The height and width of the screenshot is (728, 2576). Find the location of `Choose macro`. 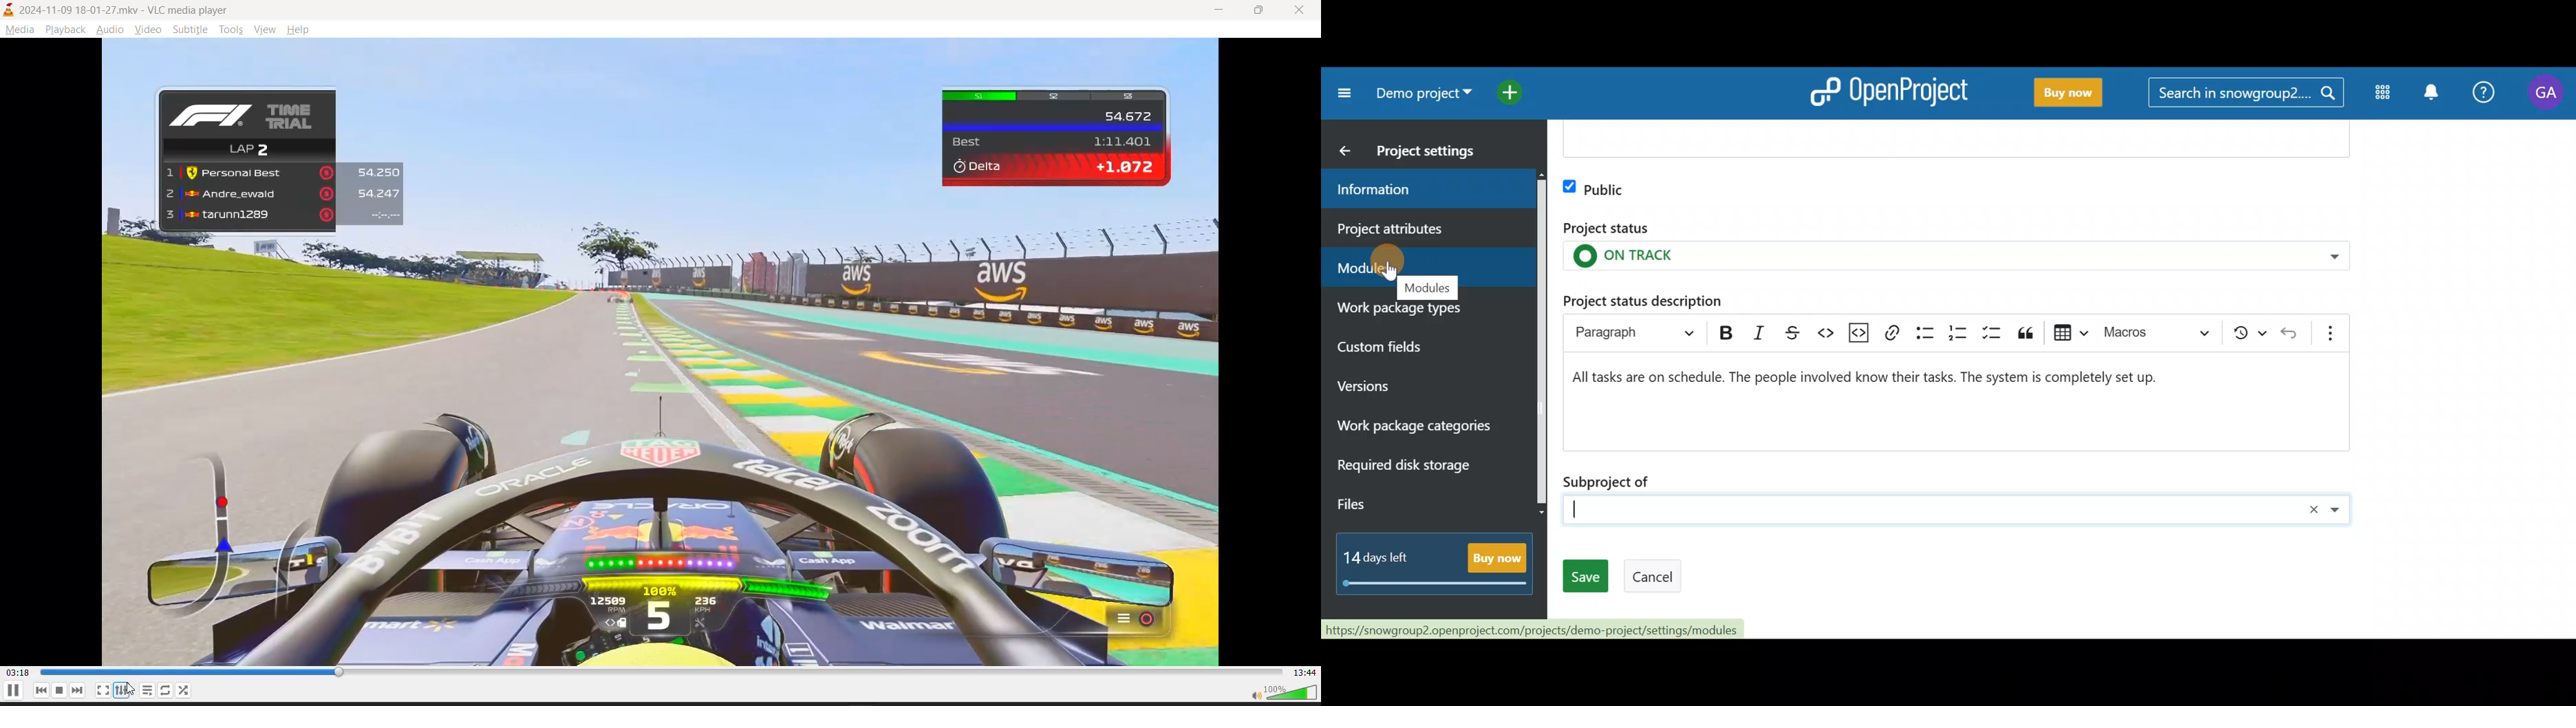

Choose macro is located at coordinates (2162, 330).